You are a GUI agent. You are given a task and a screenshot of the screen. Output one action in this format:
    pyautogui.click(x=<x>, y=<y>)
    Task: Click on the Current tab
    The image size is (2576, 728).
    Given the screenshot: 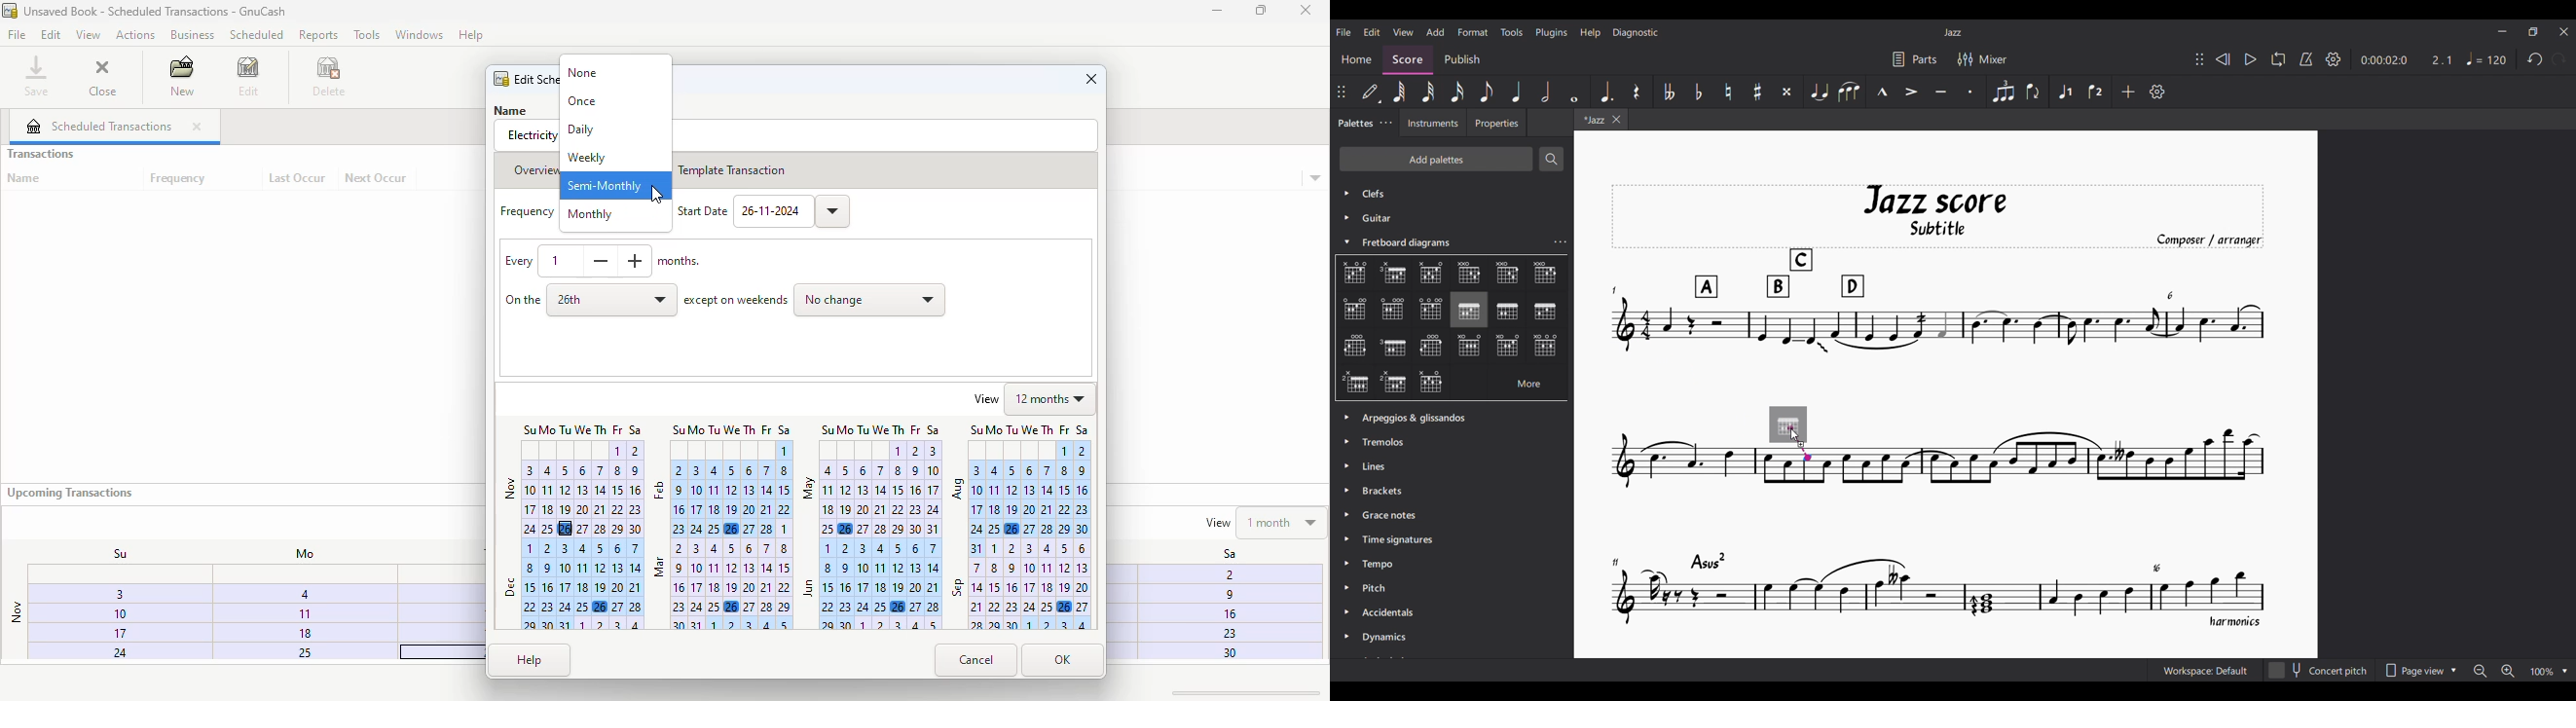 What is the action you would take?
    pyautogui.click(x=1592, y=119)
    